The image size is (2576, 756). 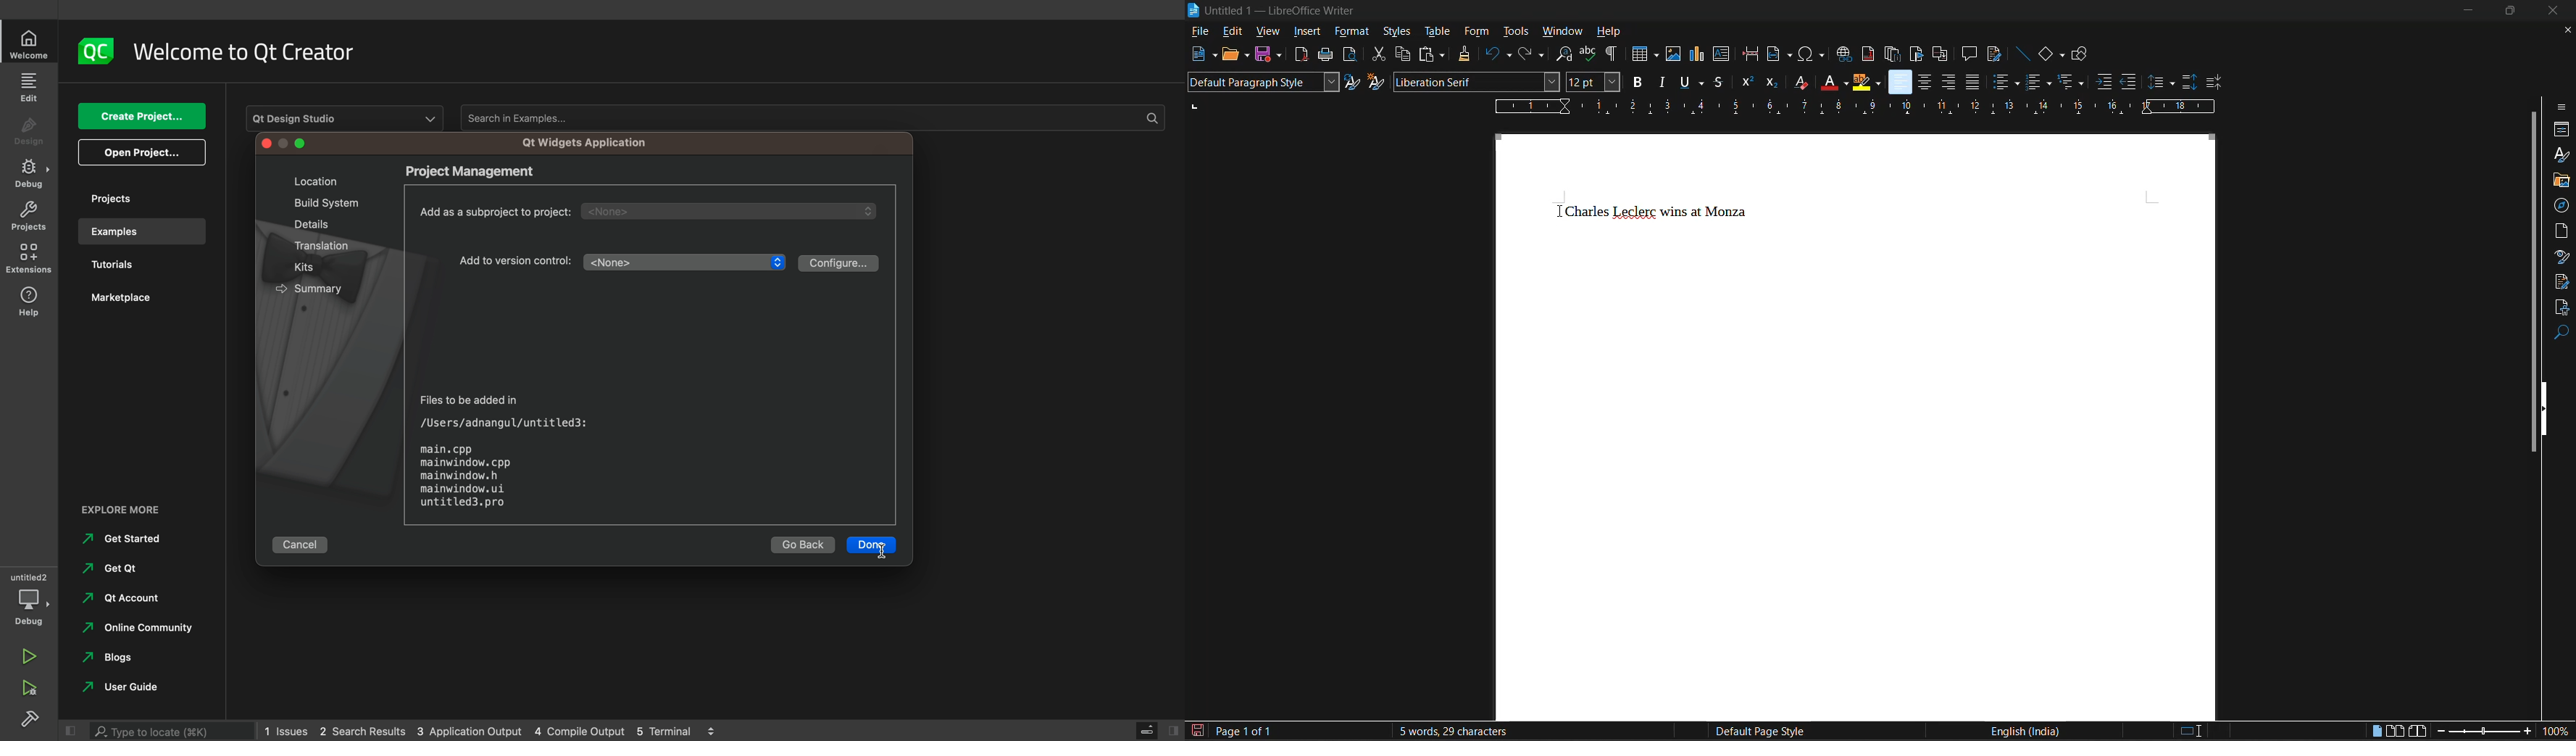 What do you see at coordinates (365, 732) in the screenshot?
I see `2 search results` at bounding box center [365, 732].